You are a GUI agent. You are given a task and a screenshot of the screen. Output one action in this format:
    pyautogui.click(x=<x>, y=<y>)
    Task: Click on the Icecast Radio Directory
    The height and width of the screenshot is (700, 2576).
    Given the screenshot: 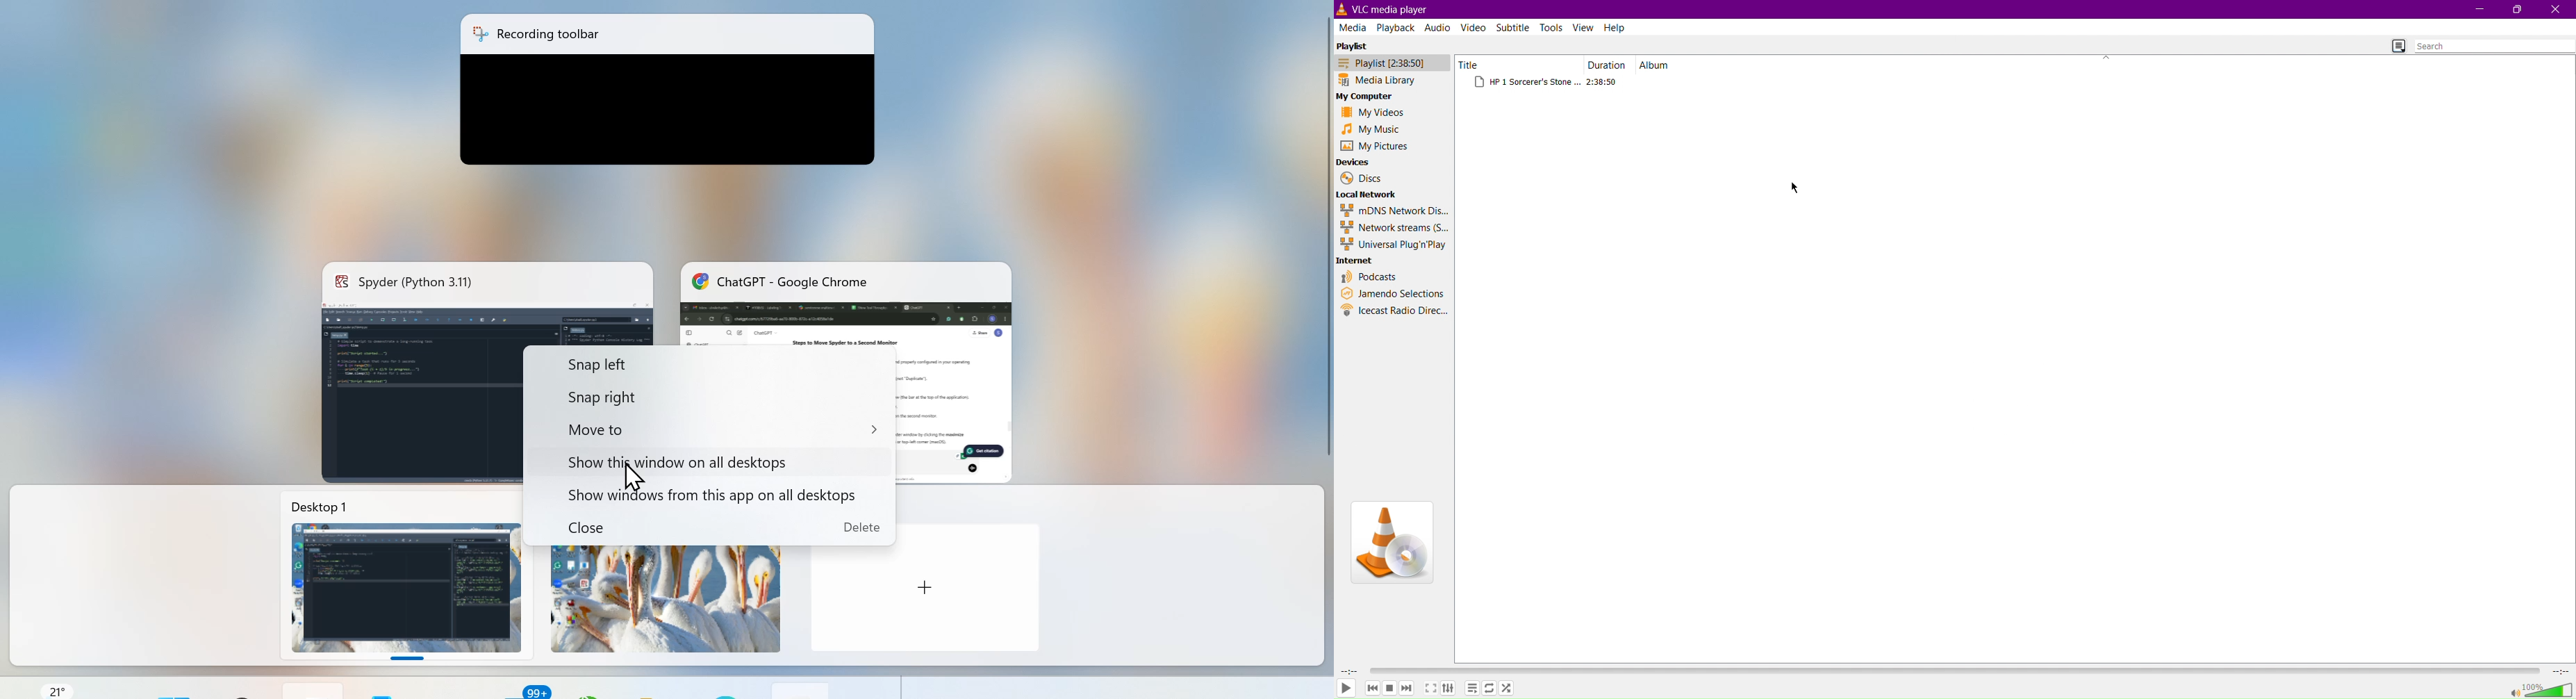 What is the action you would take?
    pyautogui.click(x=1395, y=311)
    